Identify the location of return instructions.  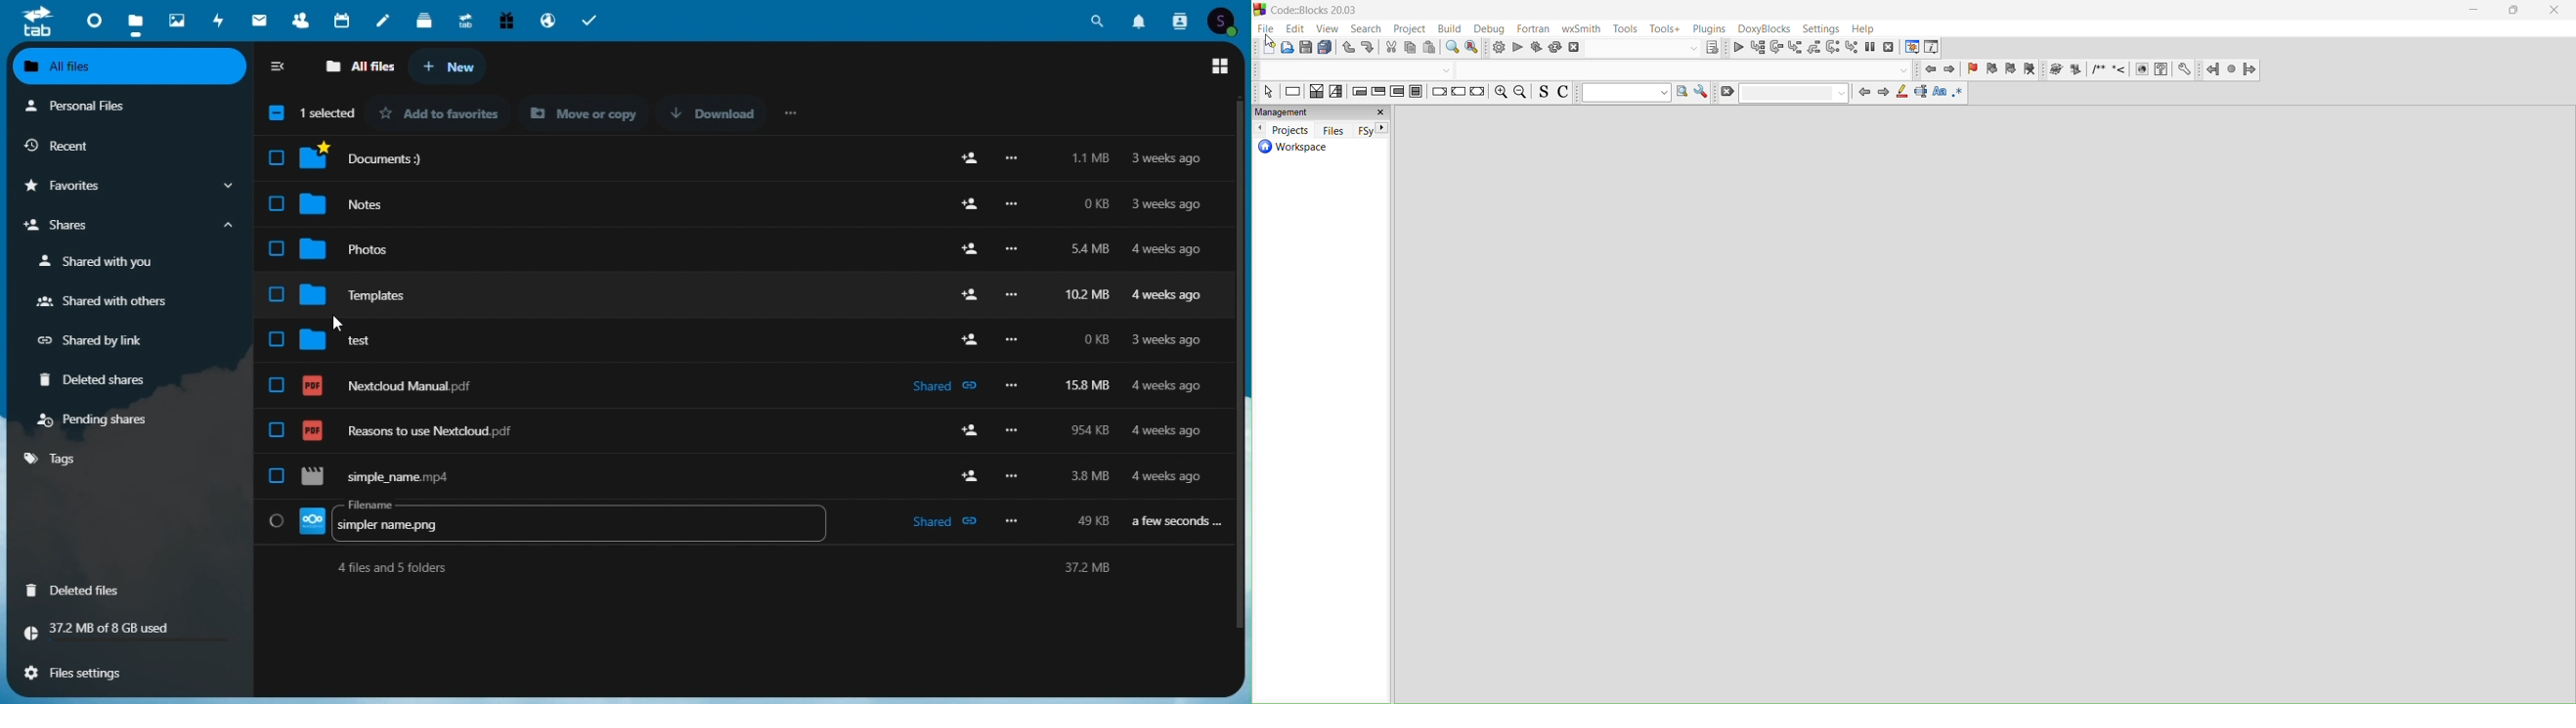
(1478, 95).